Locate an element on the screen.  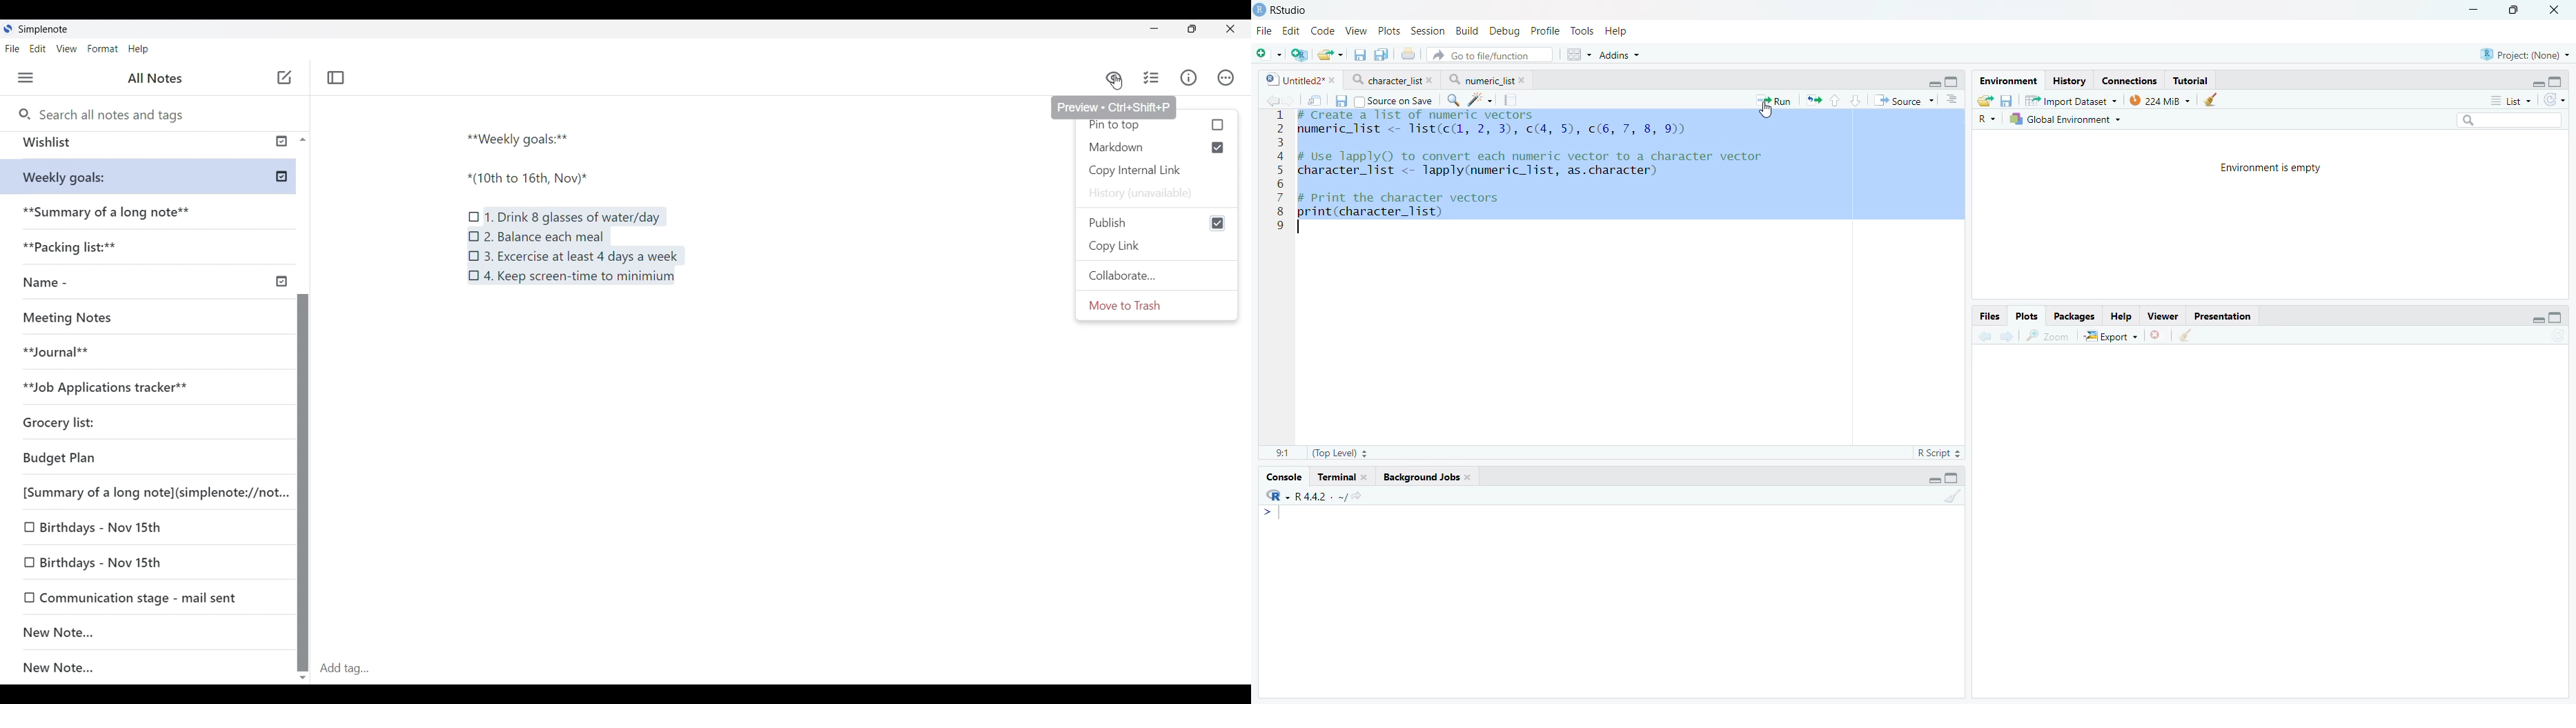
Close is located at coordinates (2557, 10).